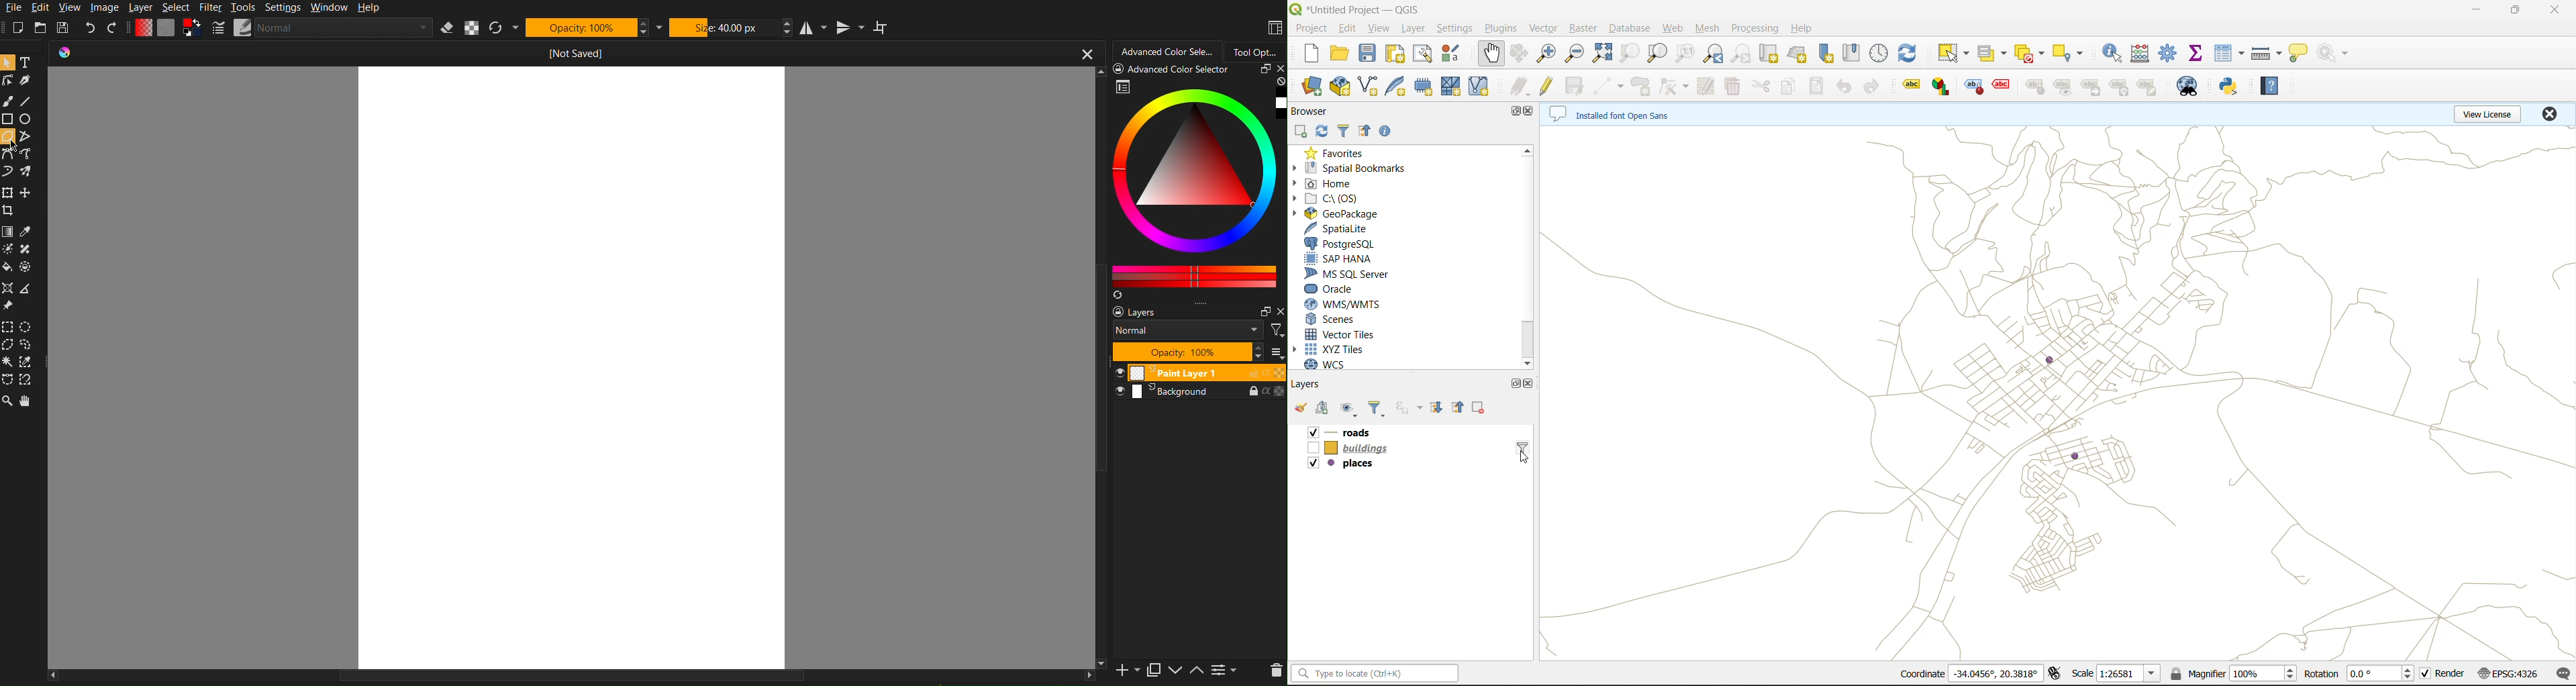 The height and width of the screenshot is (700, 2576). Describe the element at coordinates (1327, 409) in the screenshot. I see `add` at that location.